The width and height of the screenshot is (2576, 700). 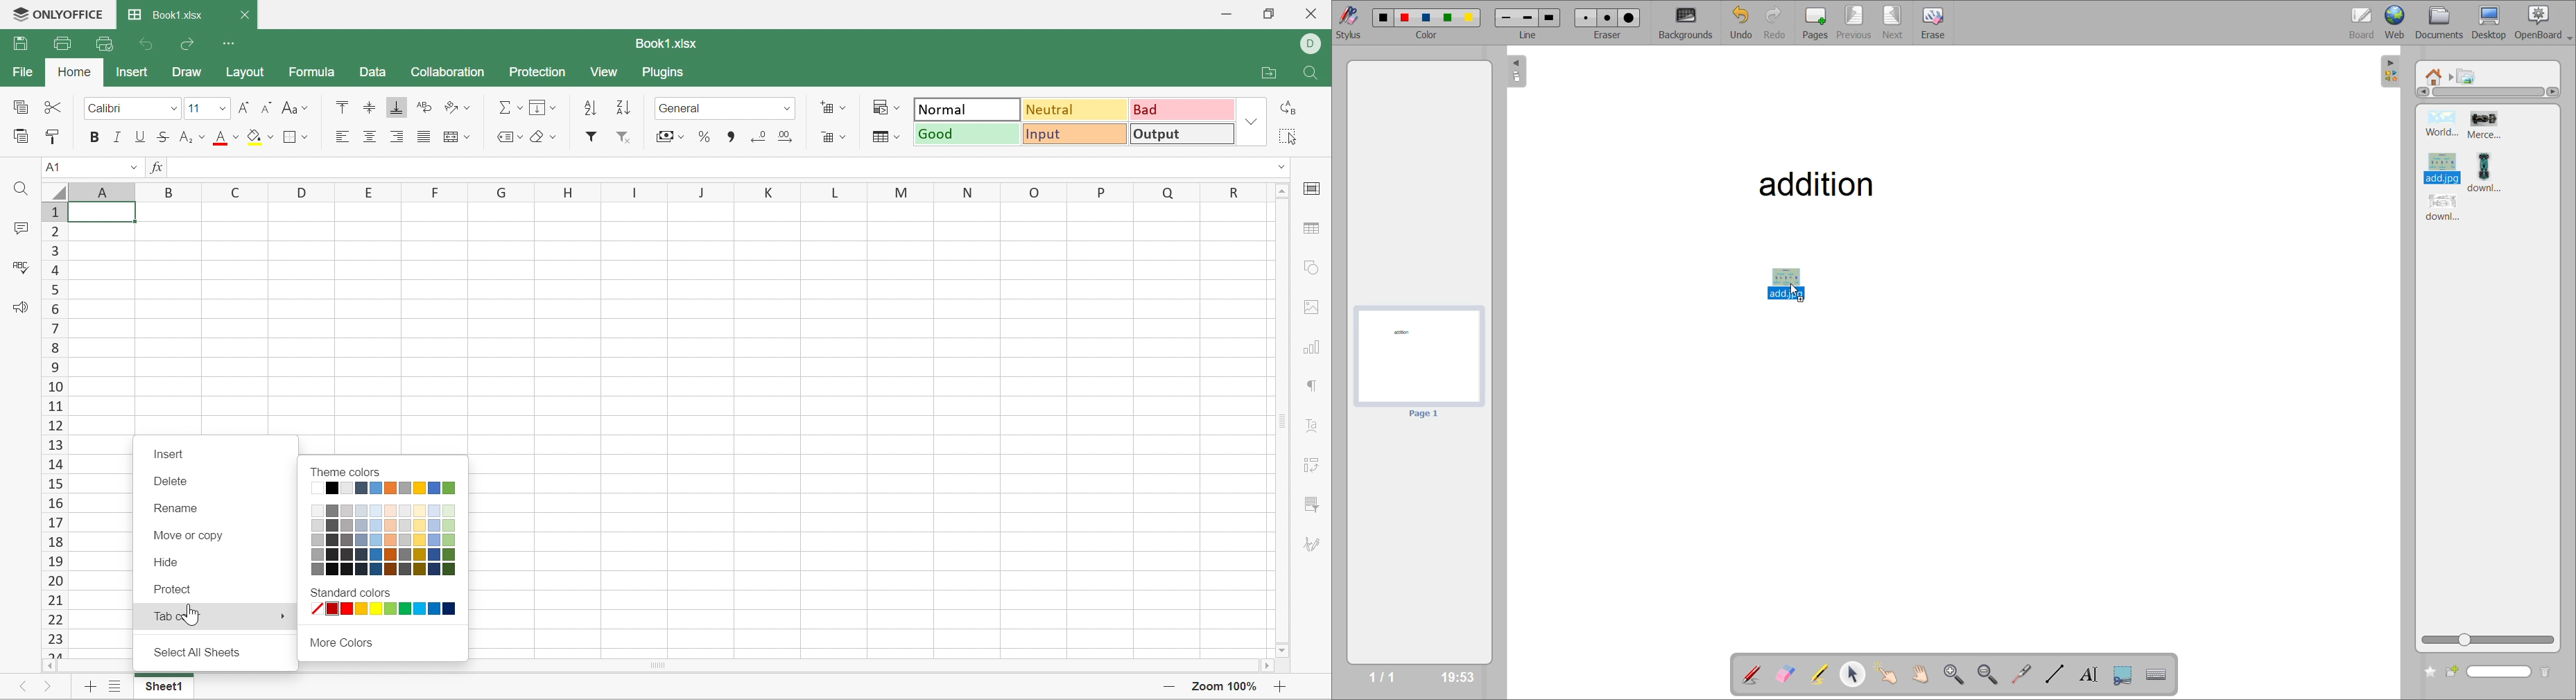 What do you see at coordinates (621, 107) in the screenshot?
I see `Sort descending` at bounding box center [621, 107].